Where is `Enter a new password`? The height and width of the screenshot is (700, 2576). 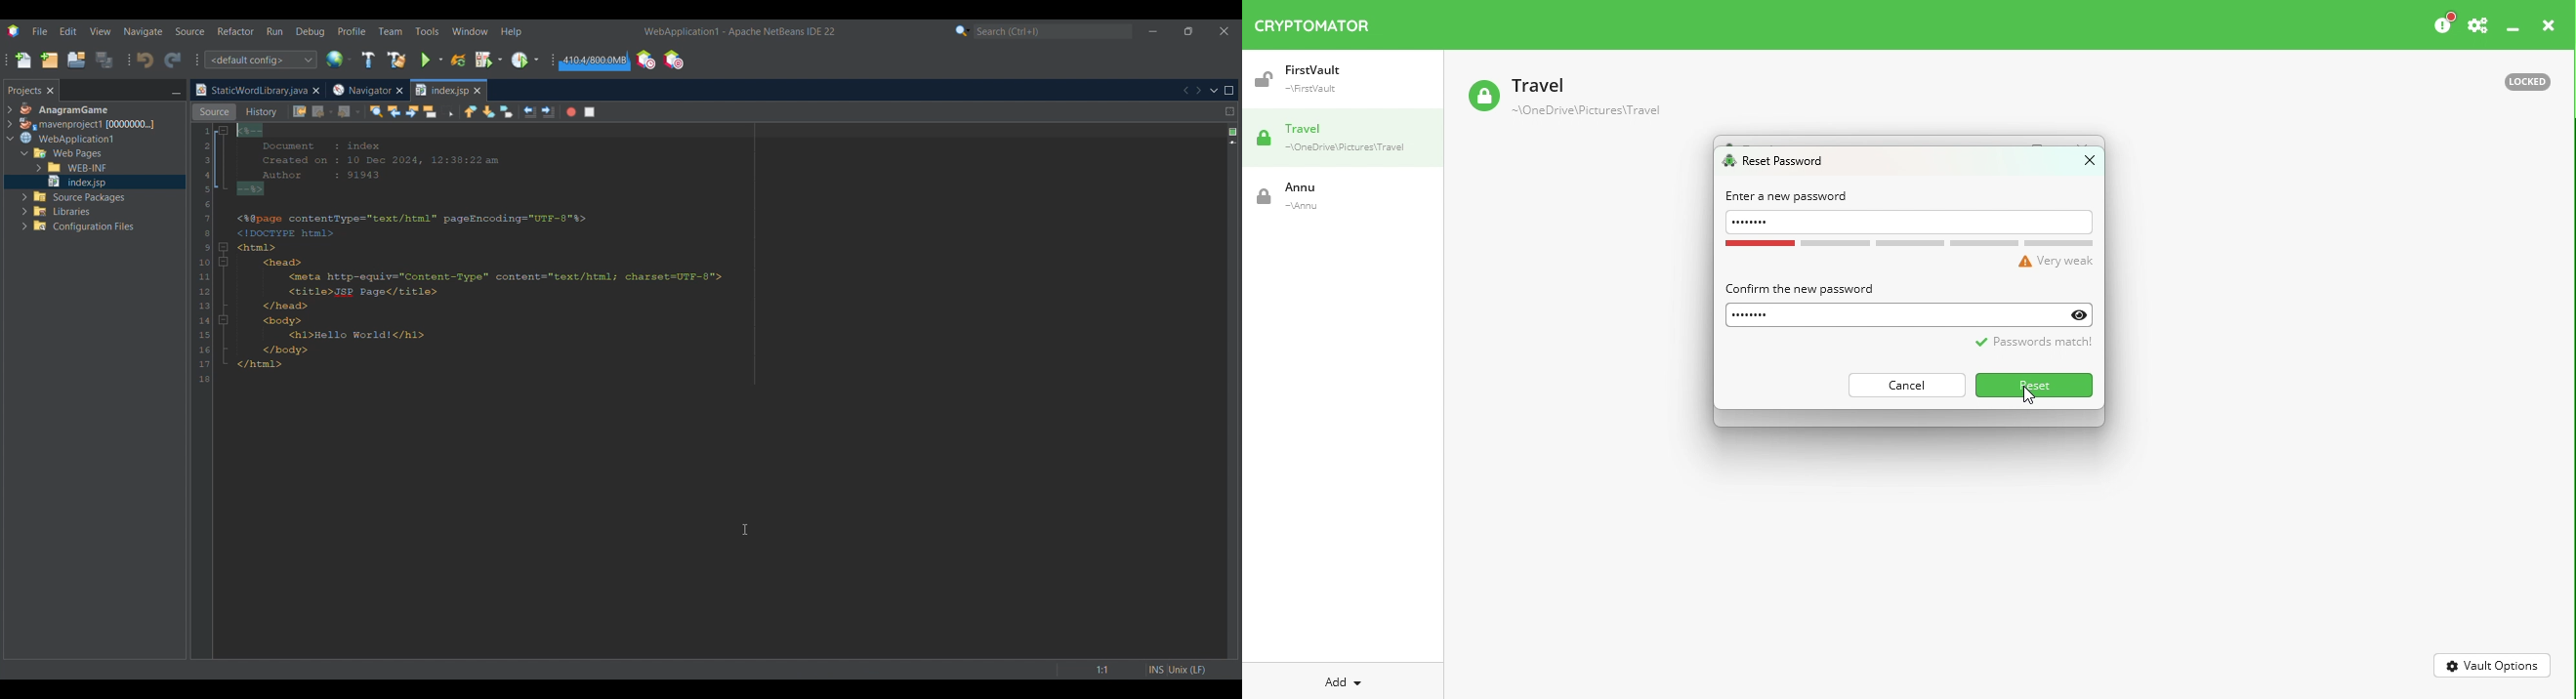
Enter a new password is located at coordinates (1788, 196).